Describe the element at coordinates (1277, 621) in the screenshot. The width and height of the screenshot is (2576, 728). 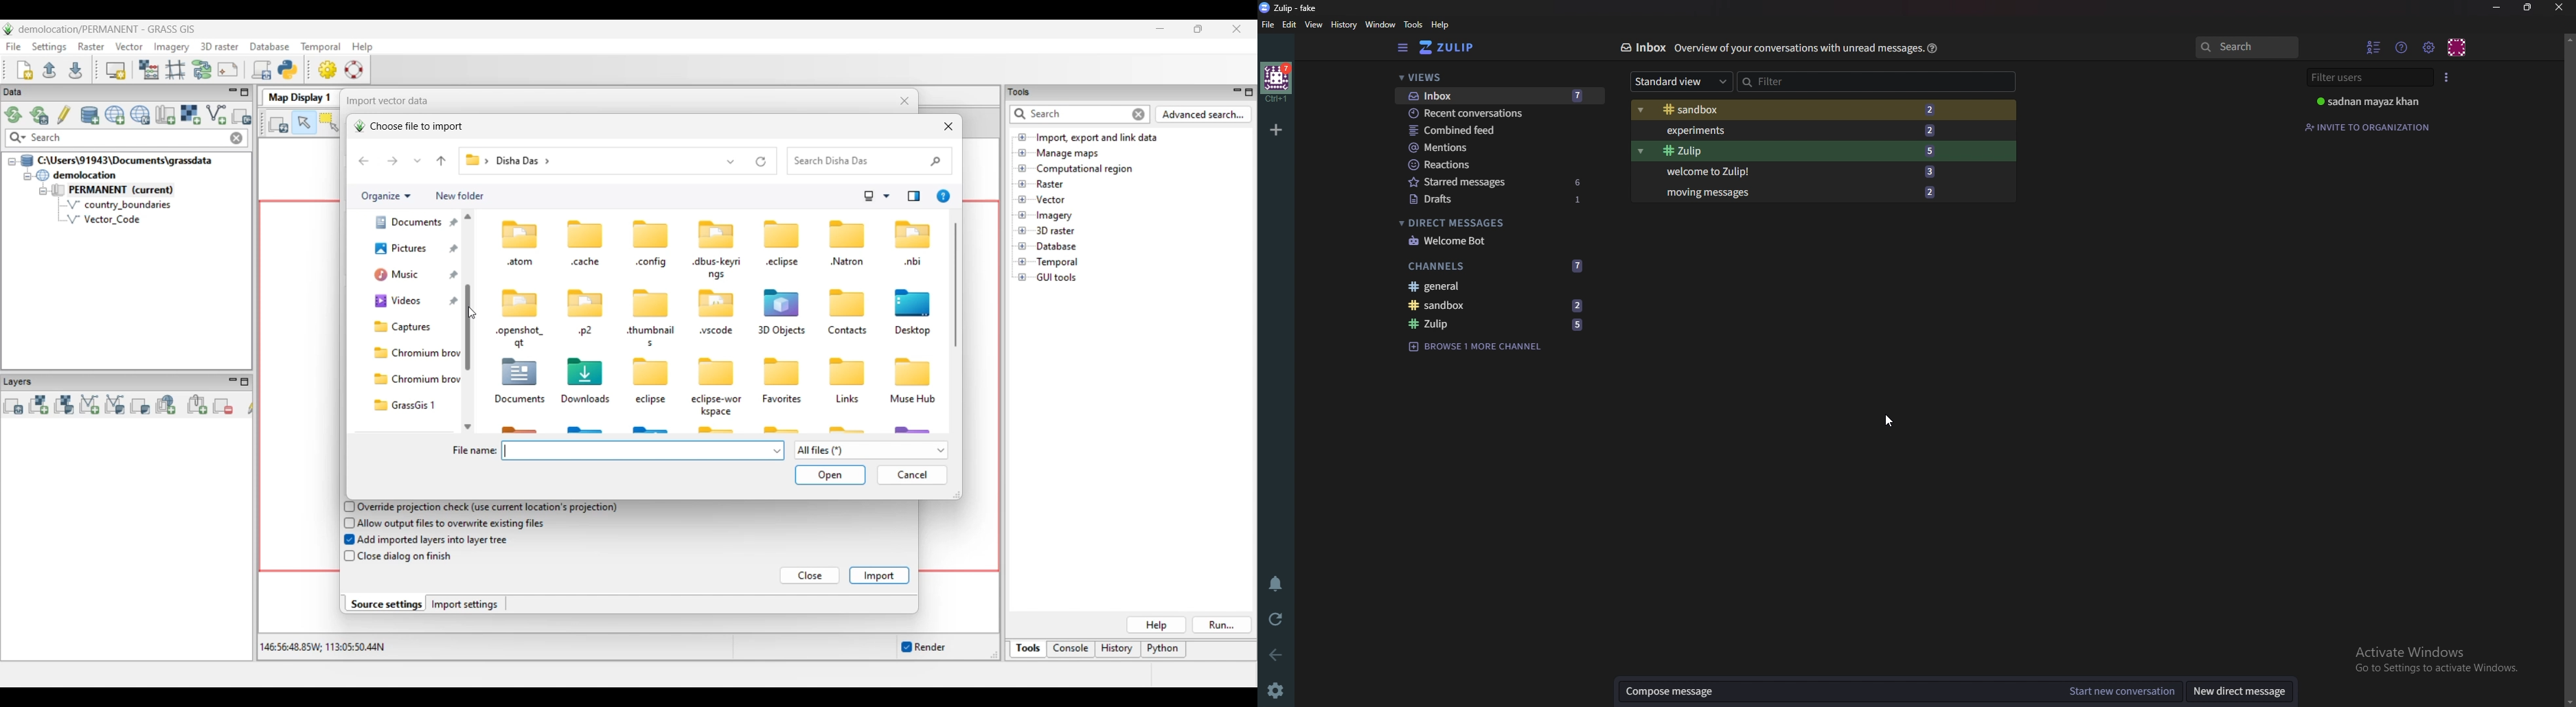
I see `Reload` at that location.